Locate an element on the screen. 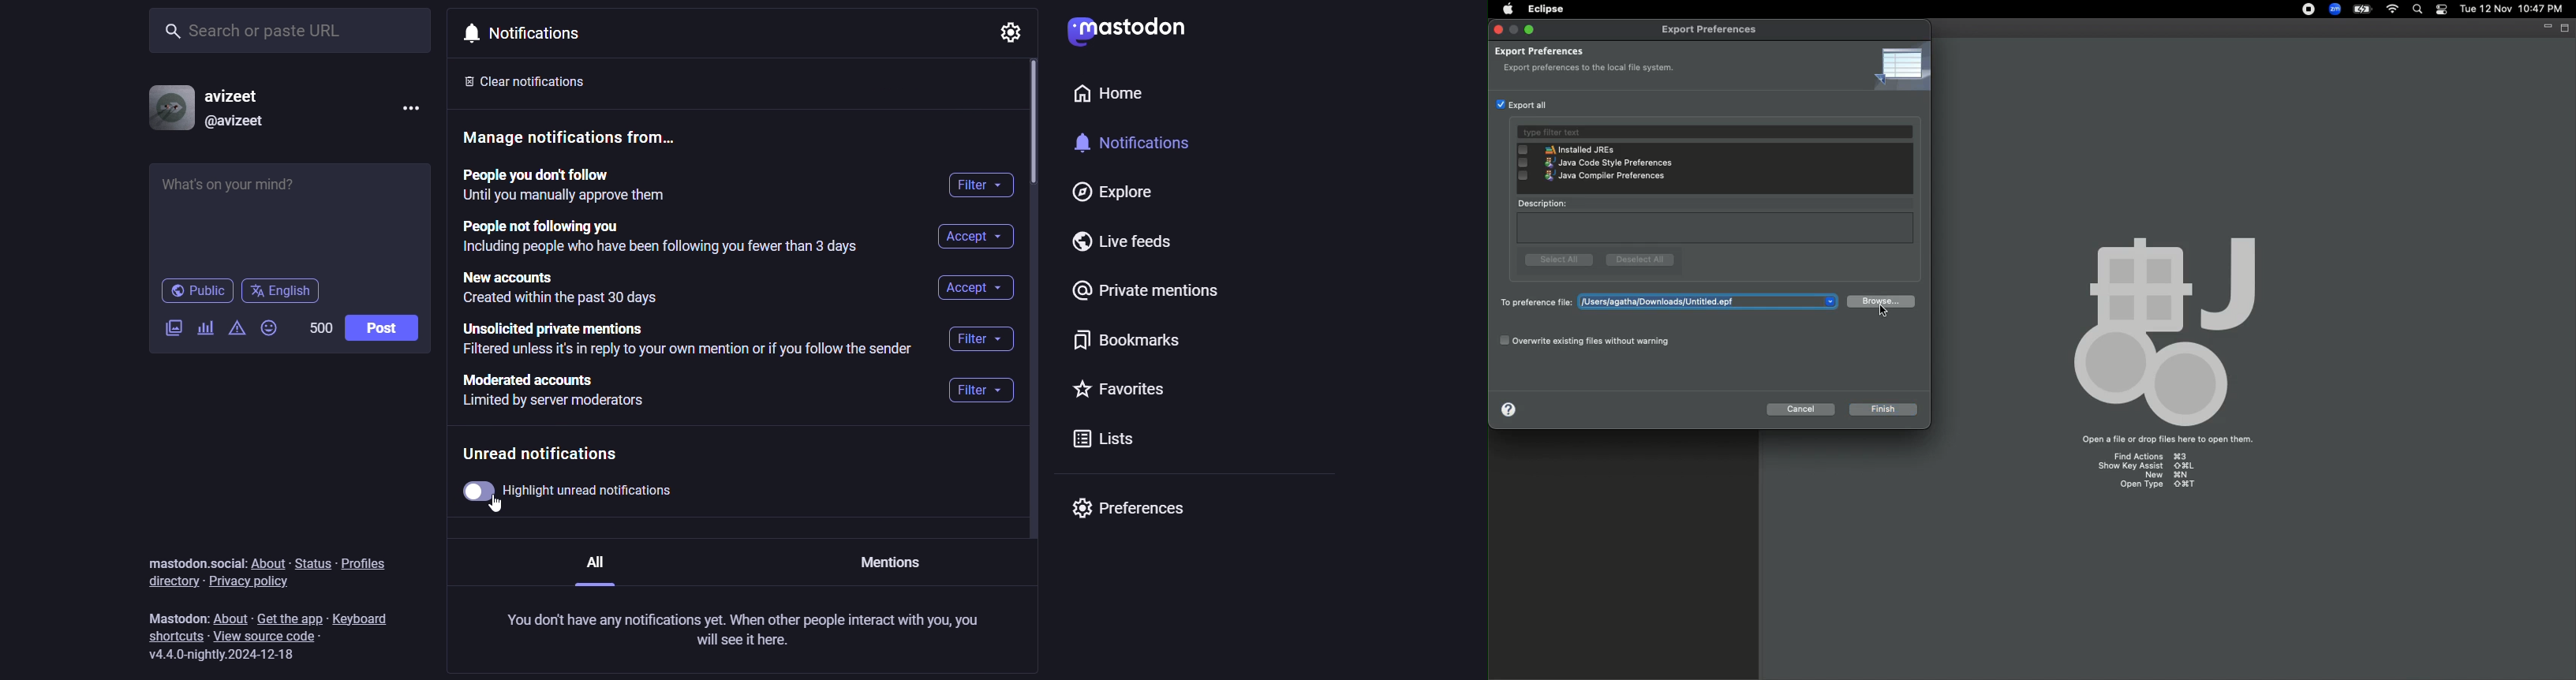 Image resolution: width=2576 pixels, height=700 pixels. notifications is located at coordinates (544, 35).